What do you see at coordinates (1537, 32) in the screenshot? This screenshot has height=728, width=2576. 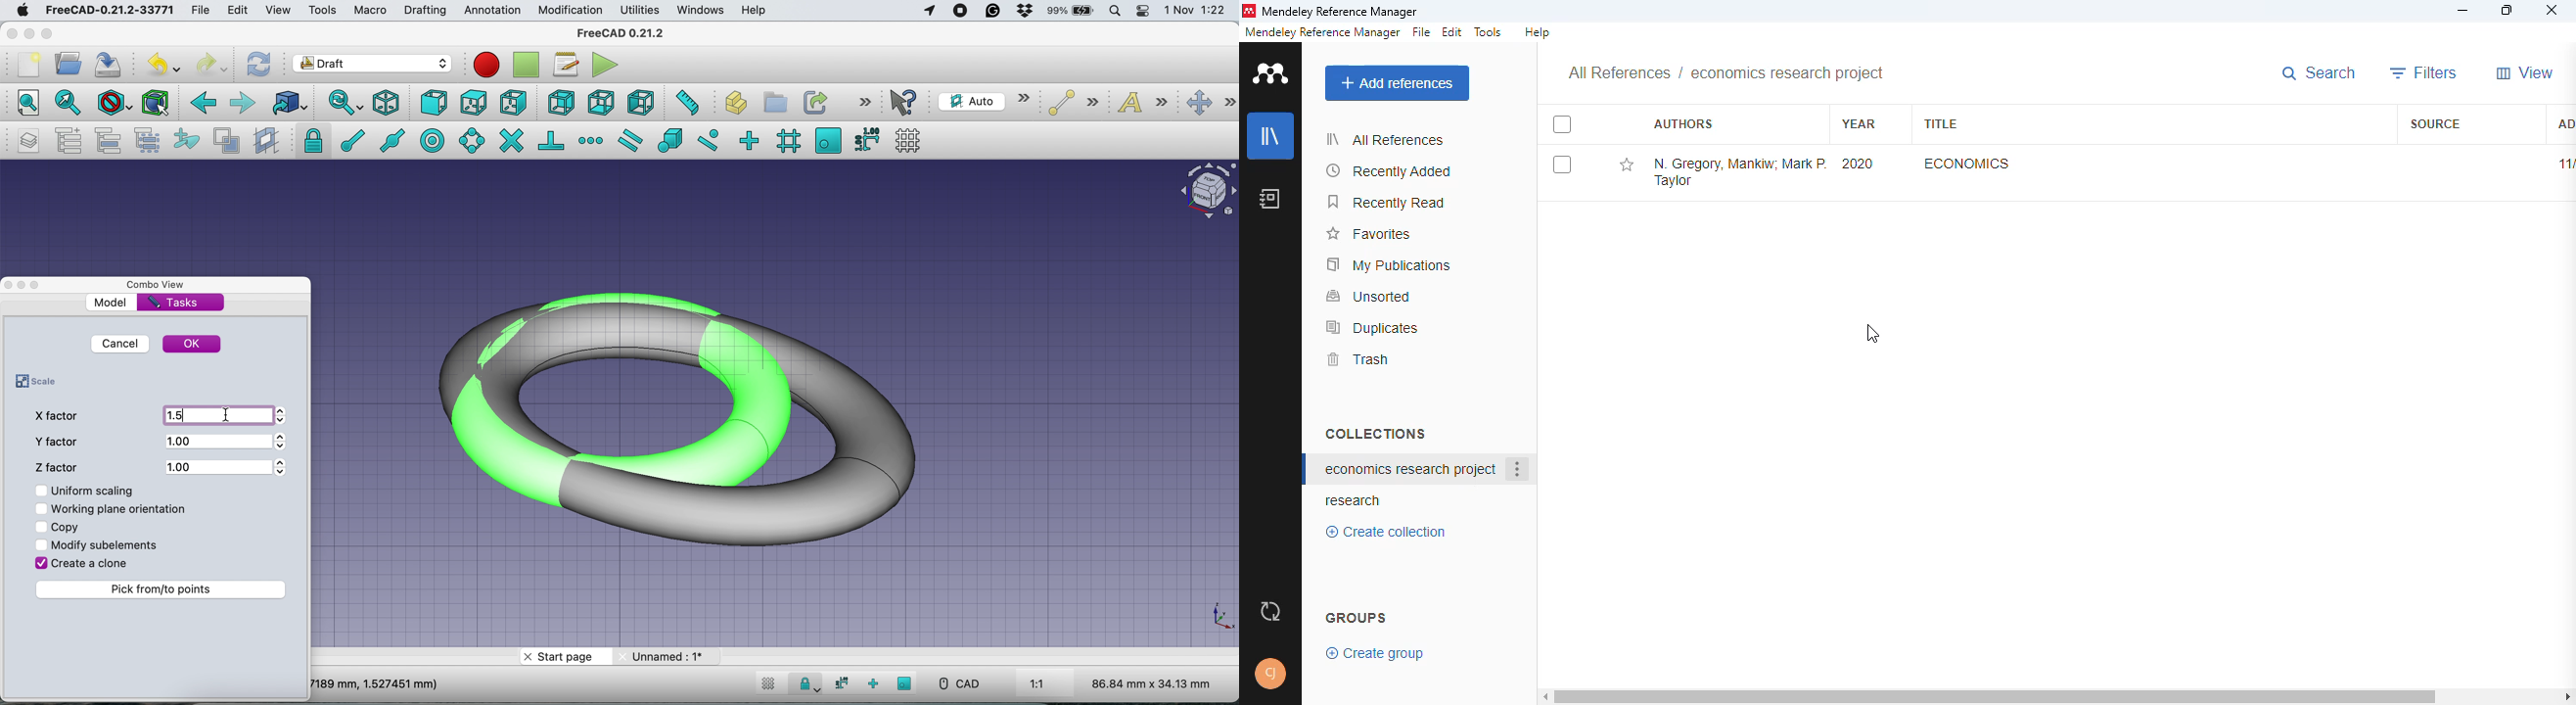 I see `help` at bounding box center [1537, 32].